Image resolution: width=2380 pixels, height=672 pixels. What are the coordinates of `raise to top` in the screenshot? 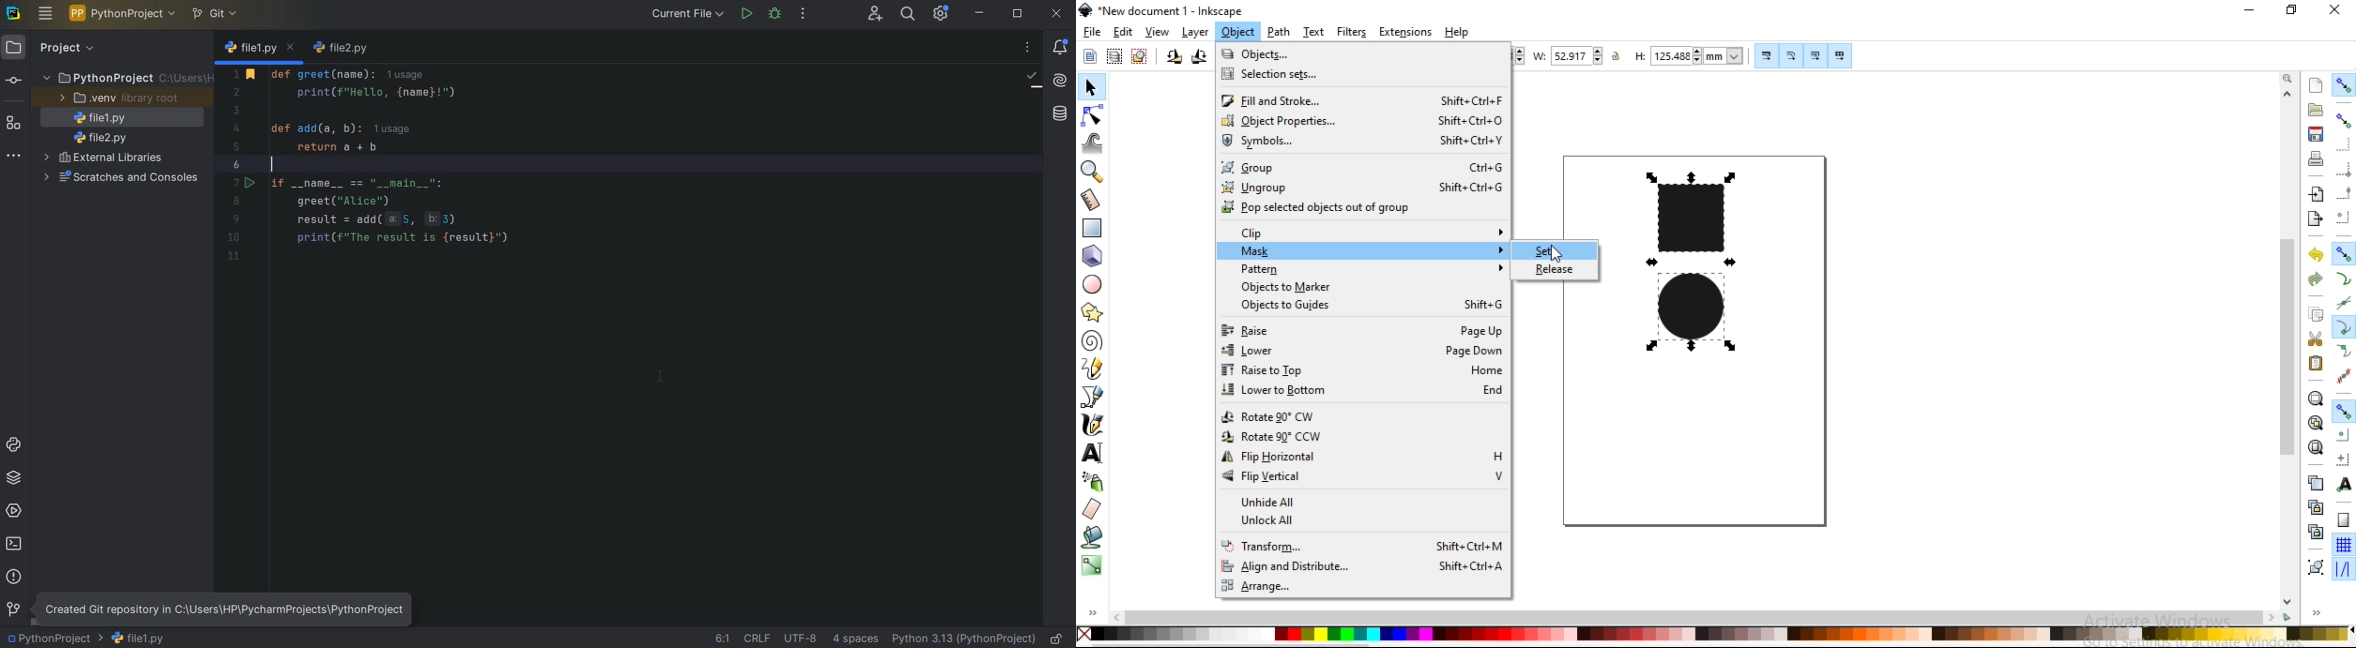 It's located at (1362, 372).